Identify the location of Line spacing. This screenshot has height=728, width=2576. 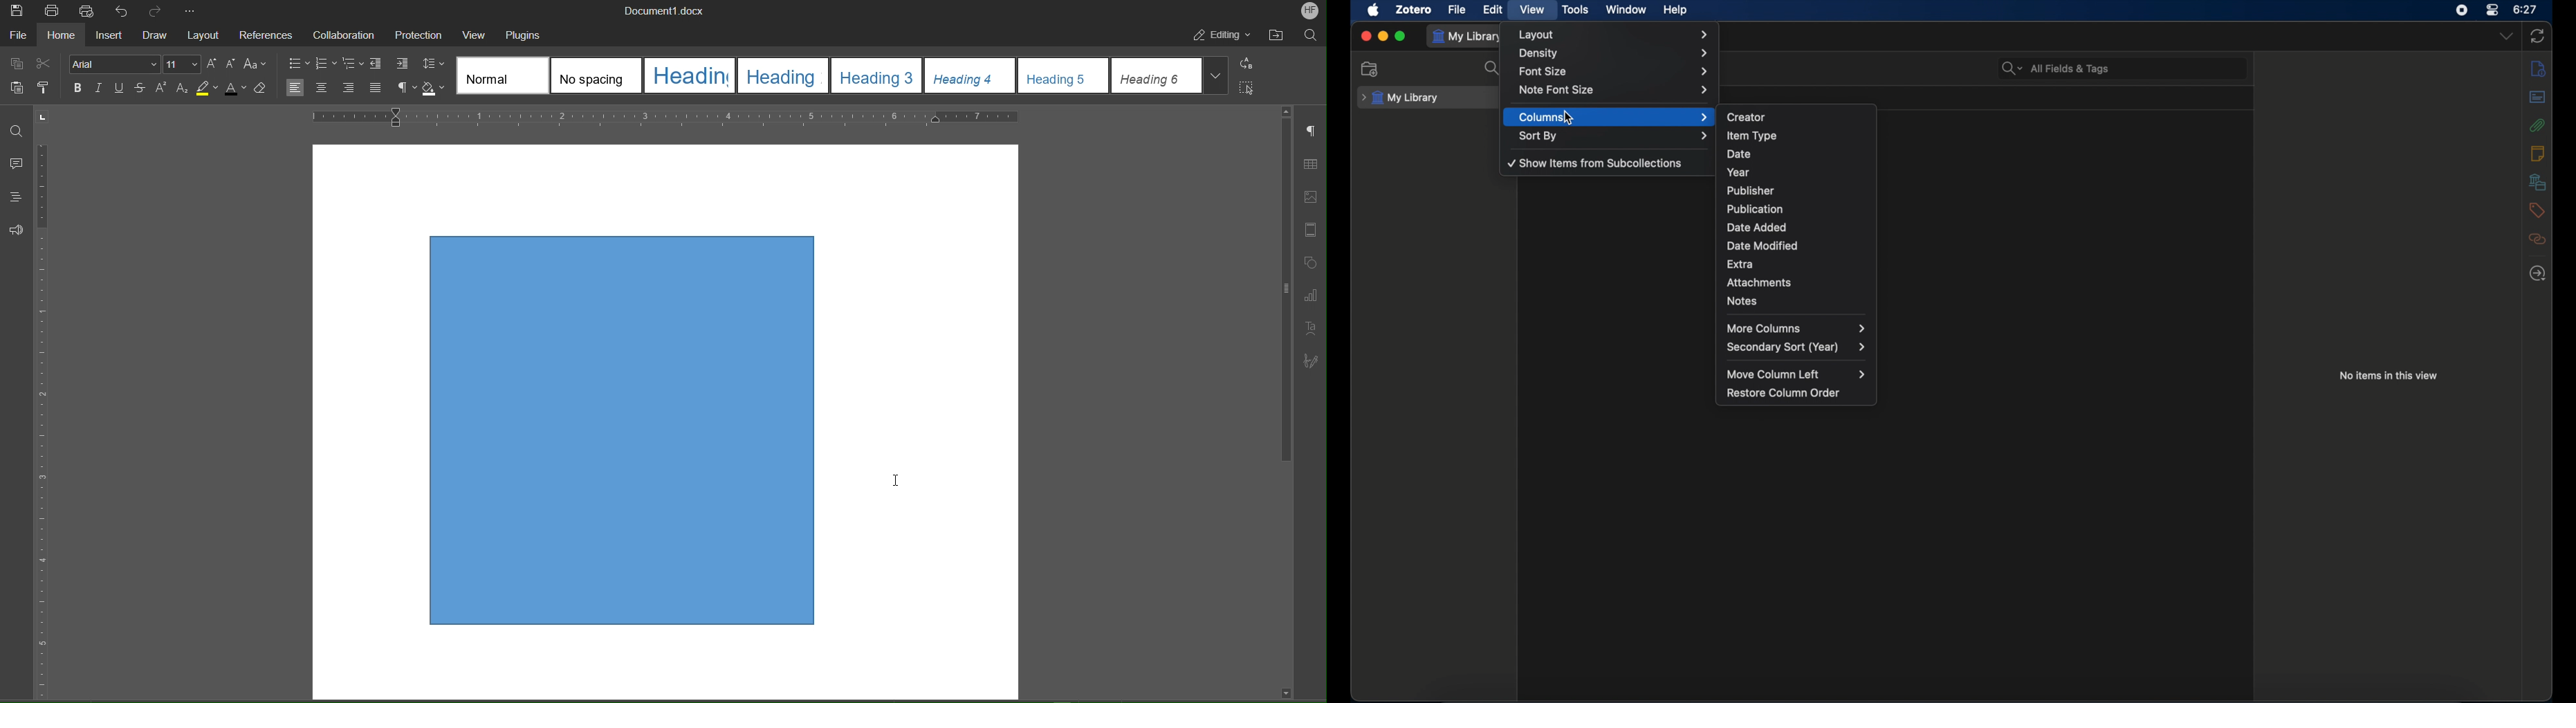
(435, 63).